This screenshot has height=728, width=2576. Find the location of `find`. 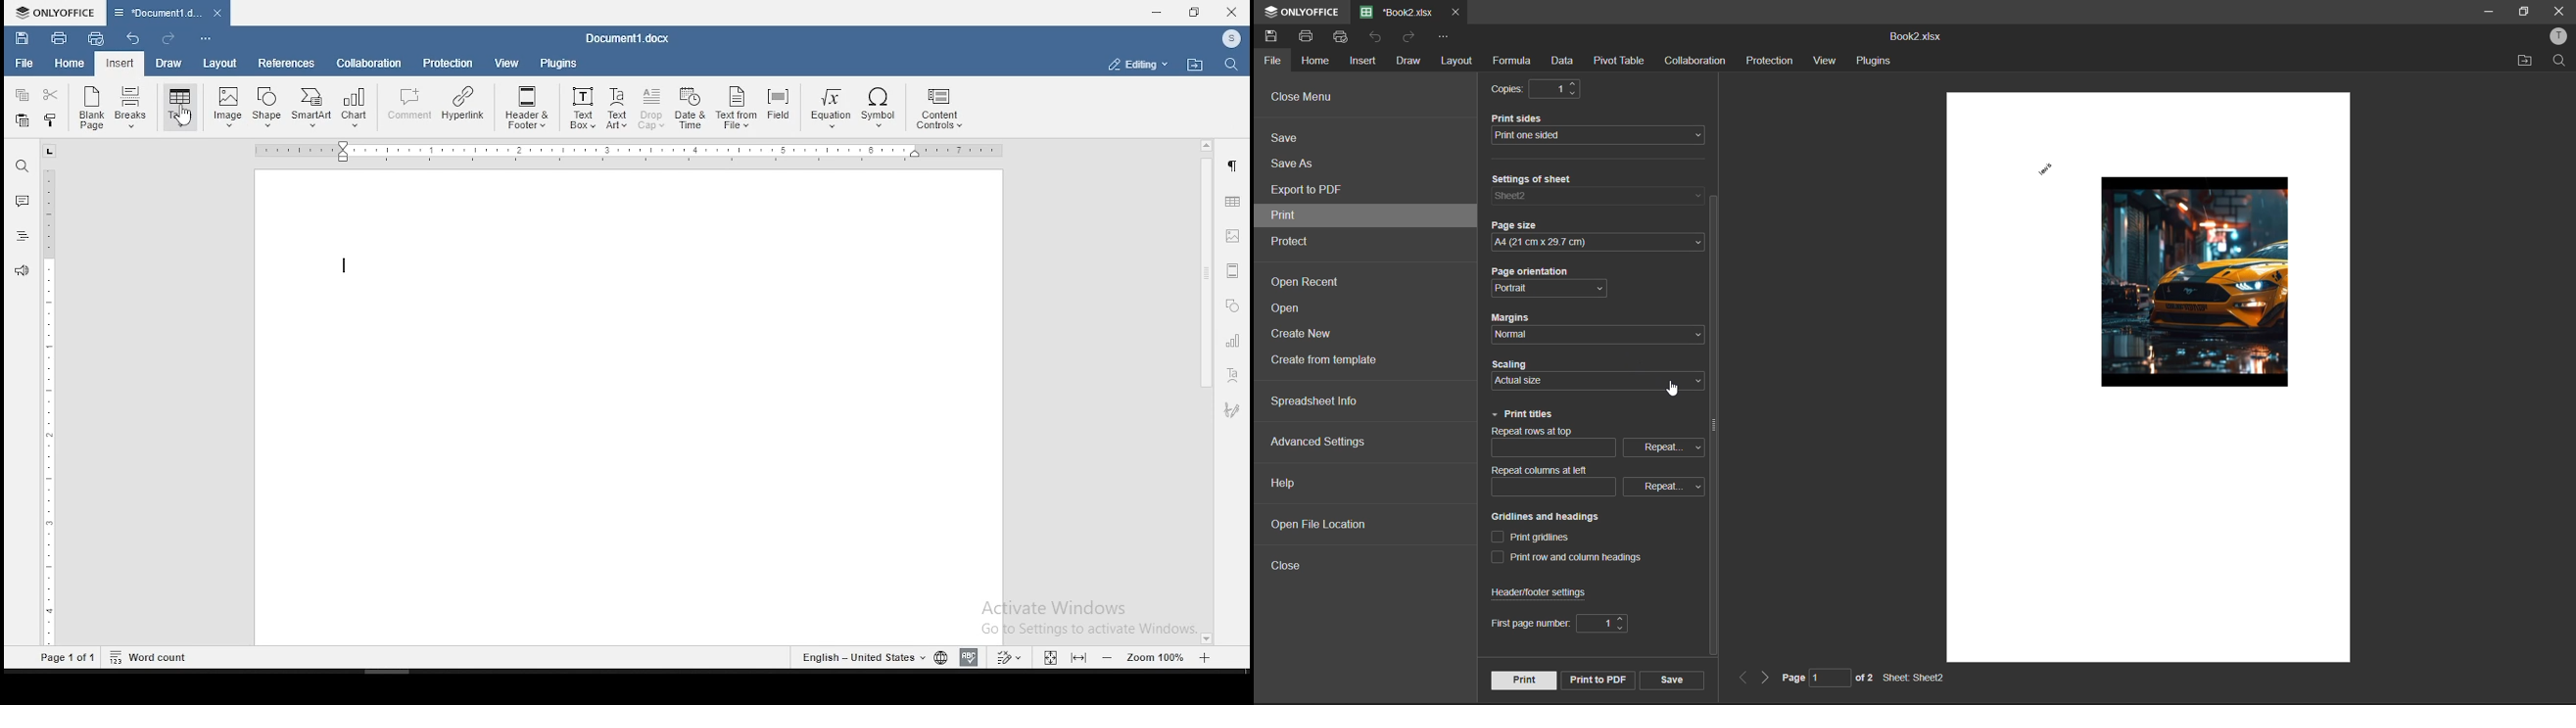

find is located at coordinates (1229, 66).